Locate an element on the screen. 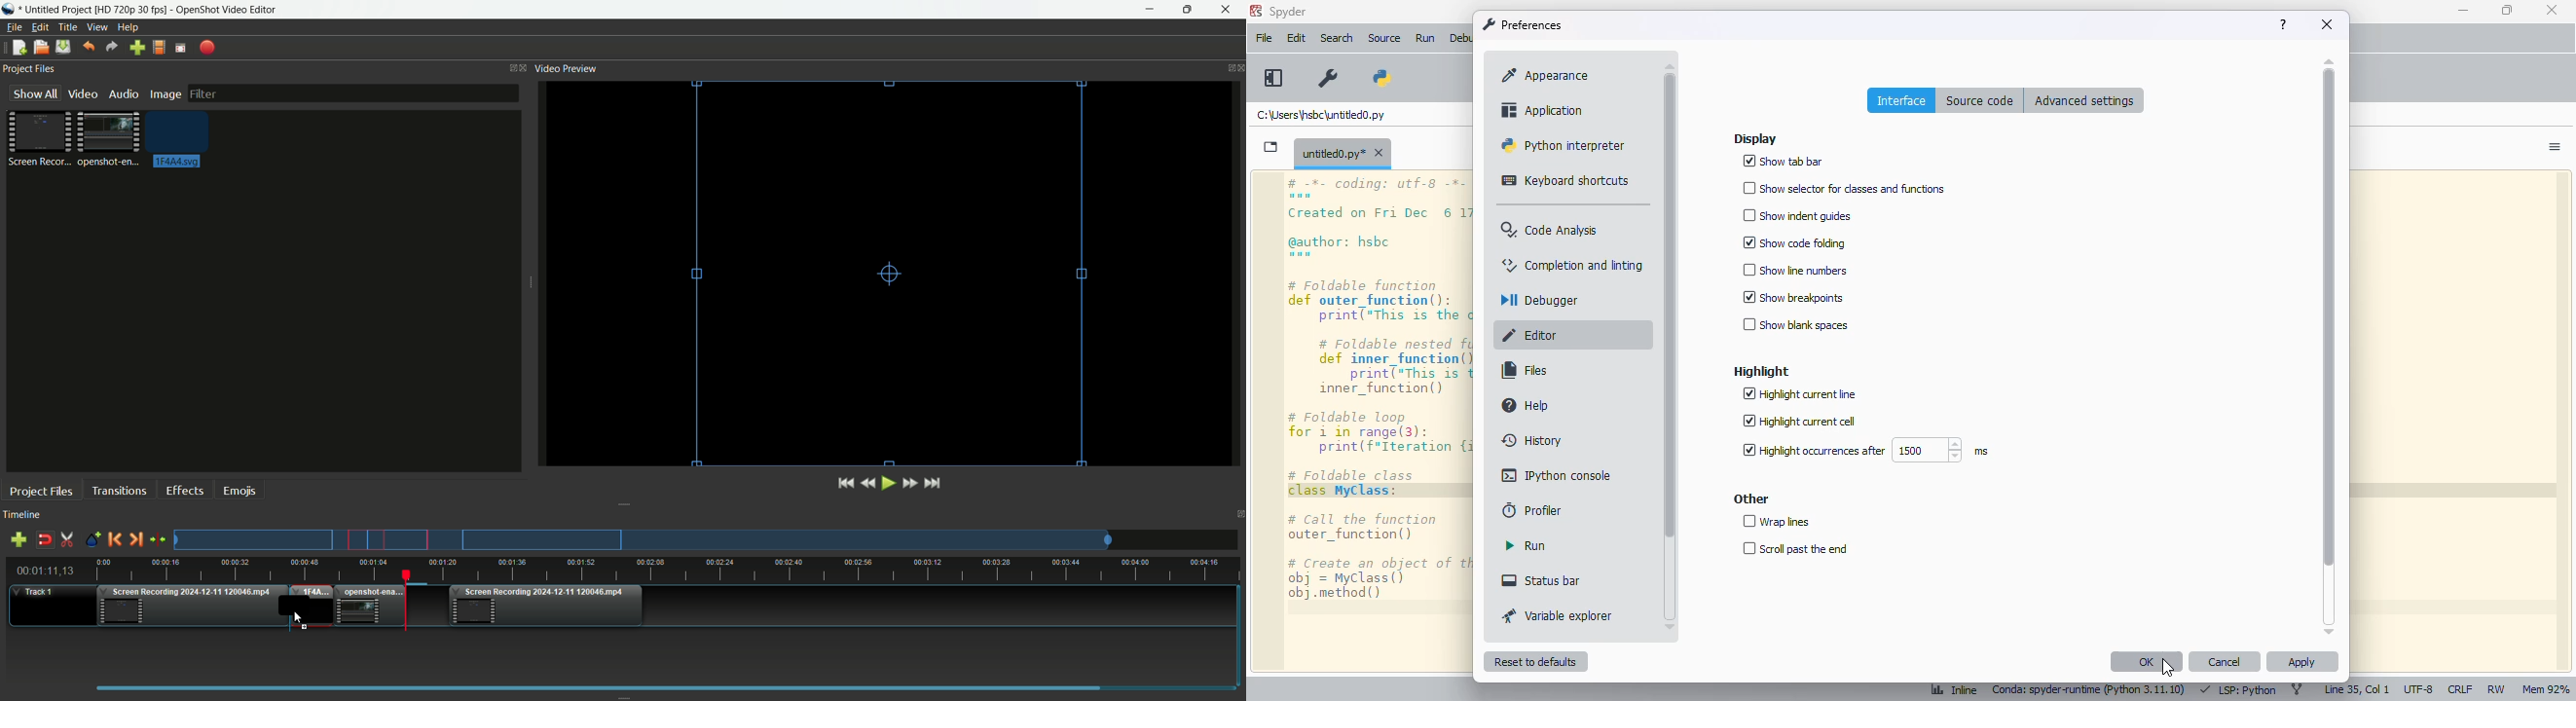  show blank spaces is located at coordinates (1795, 324).